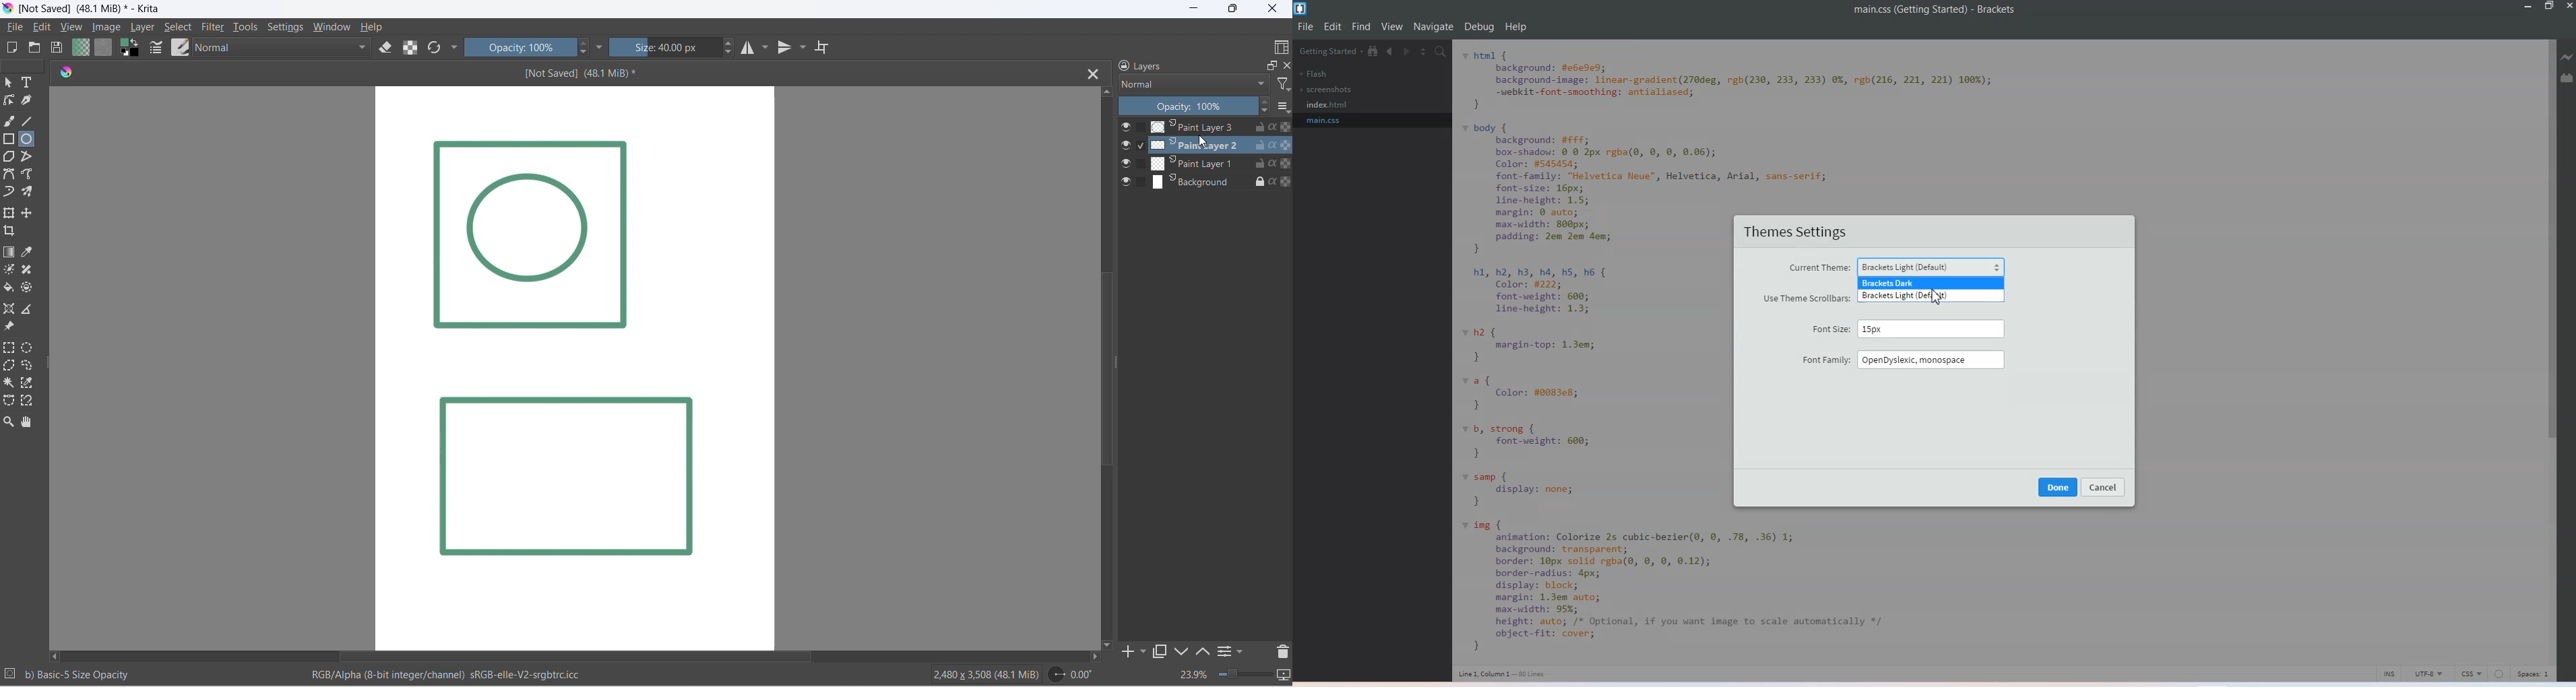  What do you see at coordinates (1930, 282) in the screenshot?
I see `Business dark` at bounding box center [1930, 282].